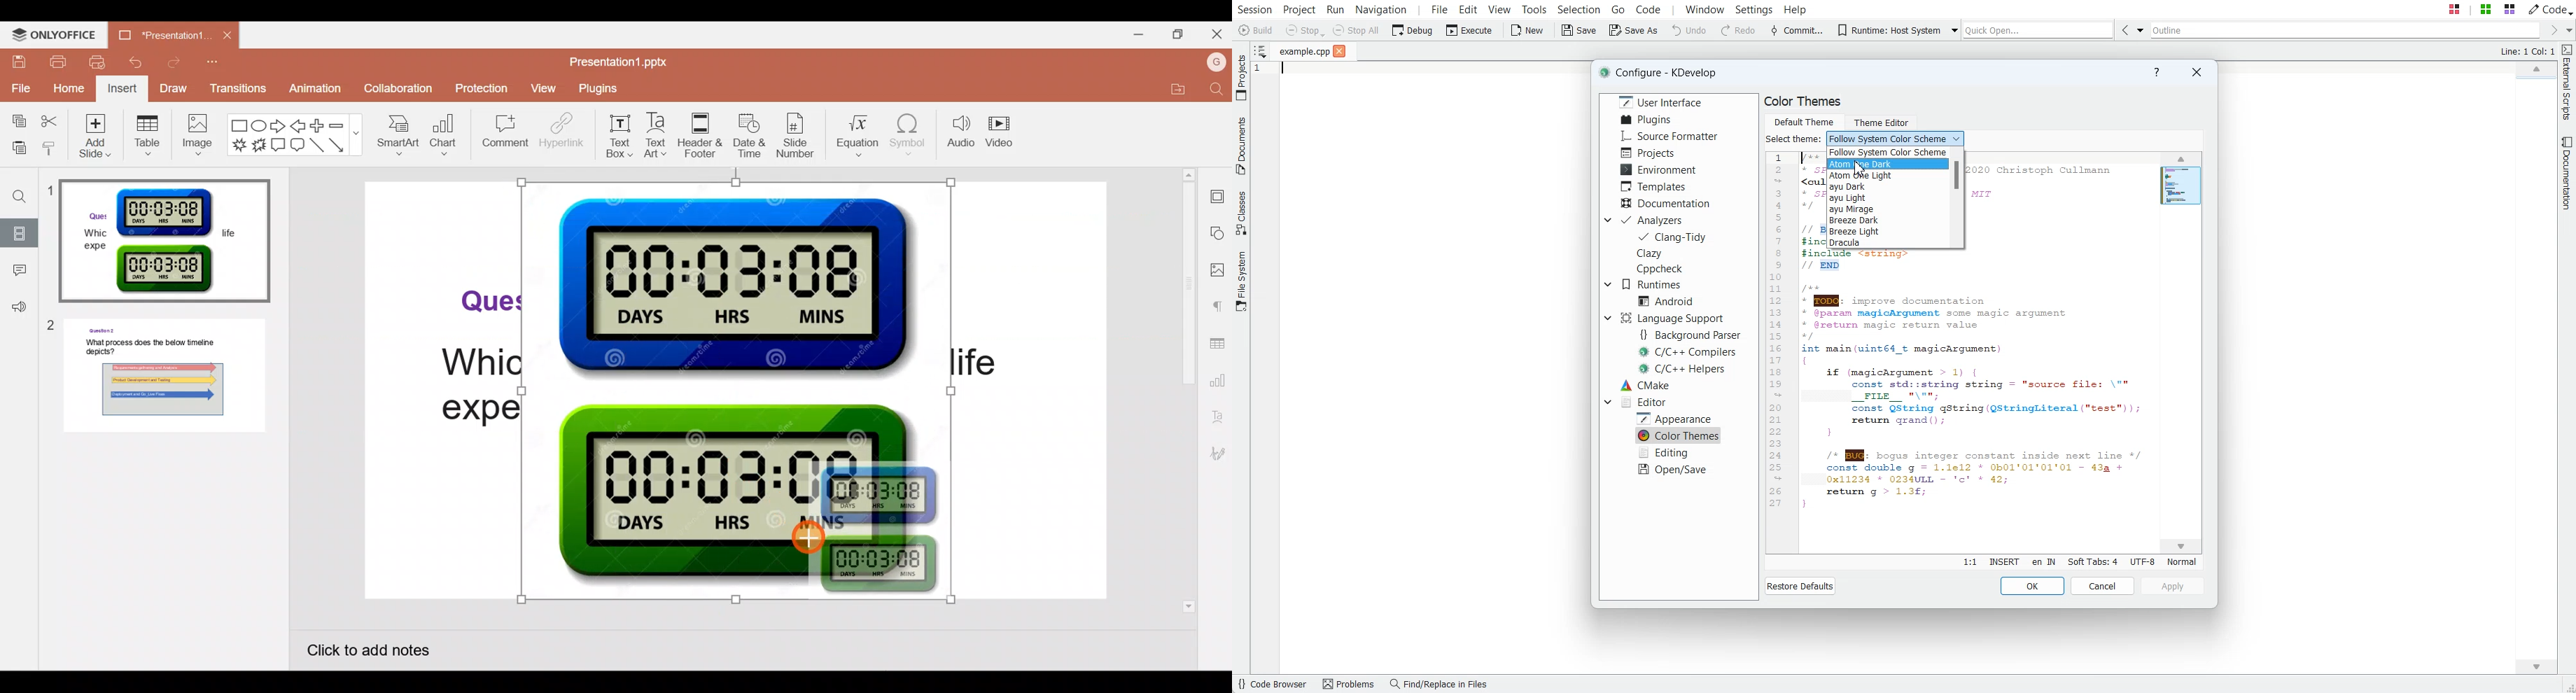  What do you see at coordinates (1218, 233) in the screenshot?
I see `Shape settings` at bounding box center [1218, 233].